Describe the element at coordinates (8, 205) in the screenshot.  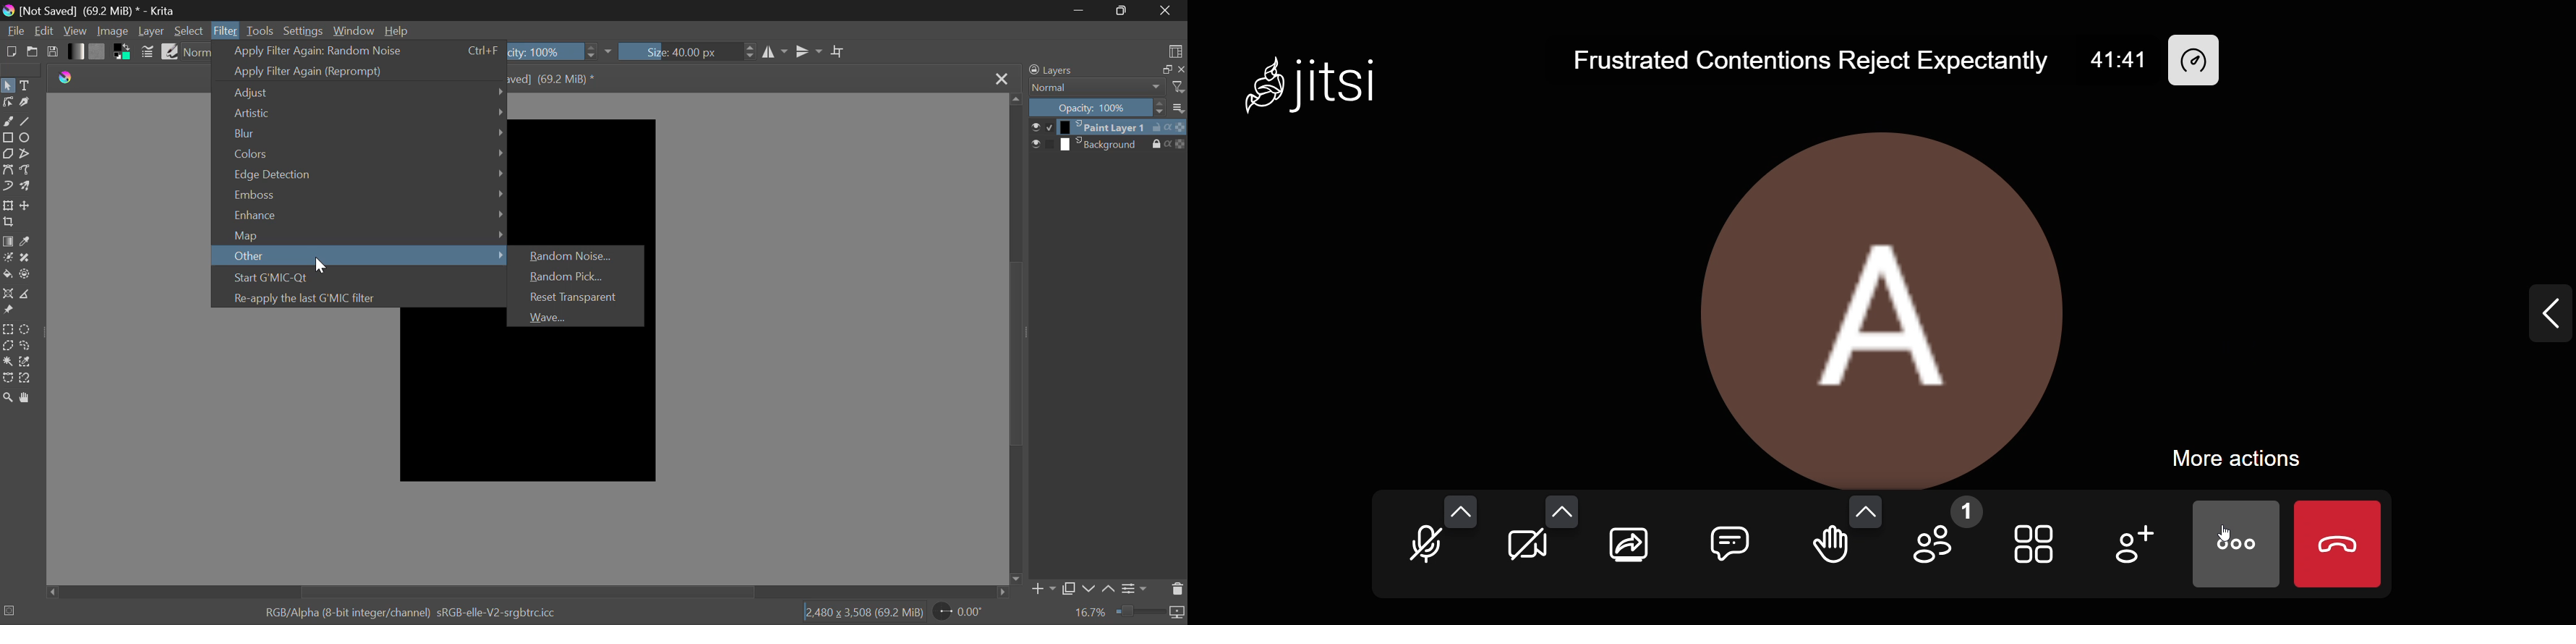
I see `Transform Layer` at that location.